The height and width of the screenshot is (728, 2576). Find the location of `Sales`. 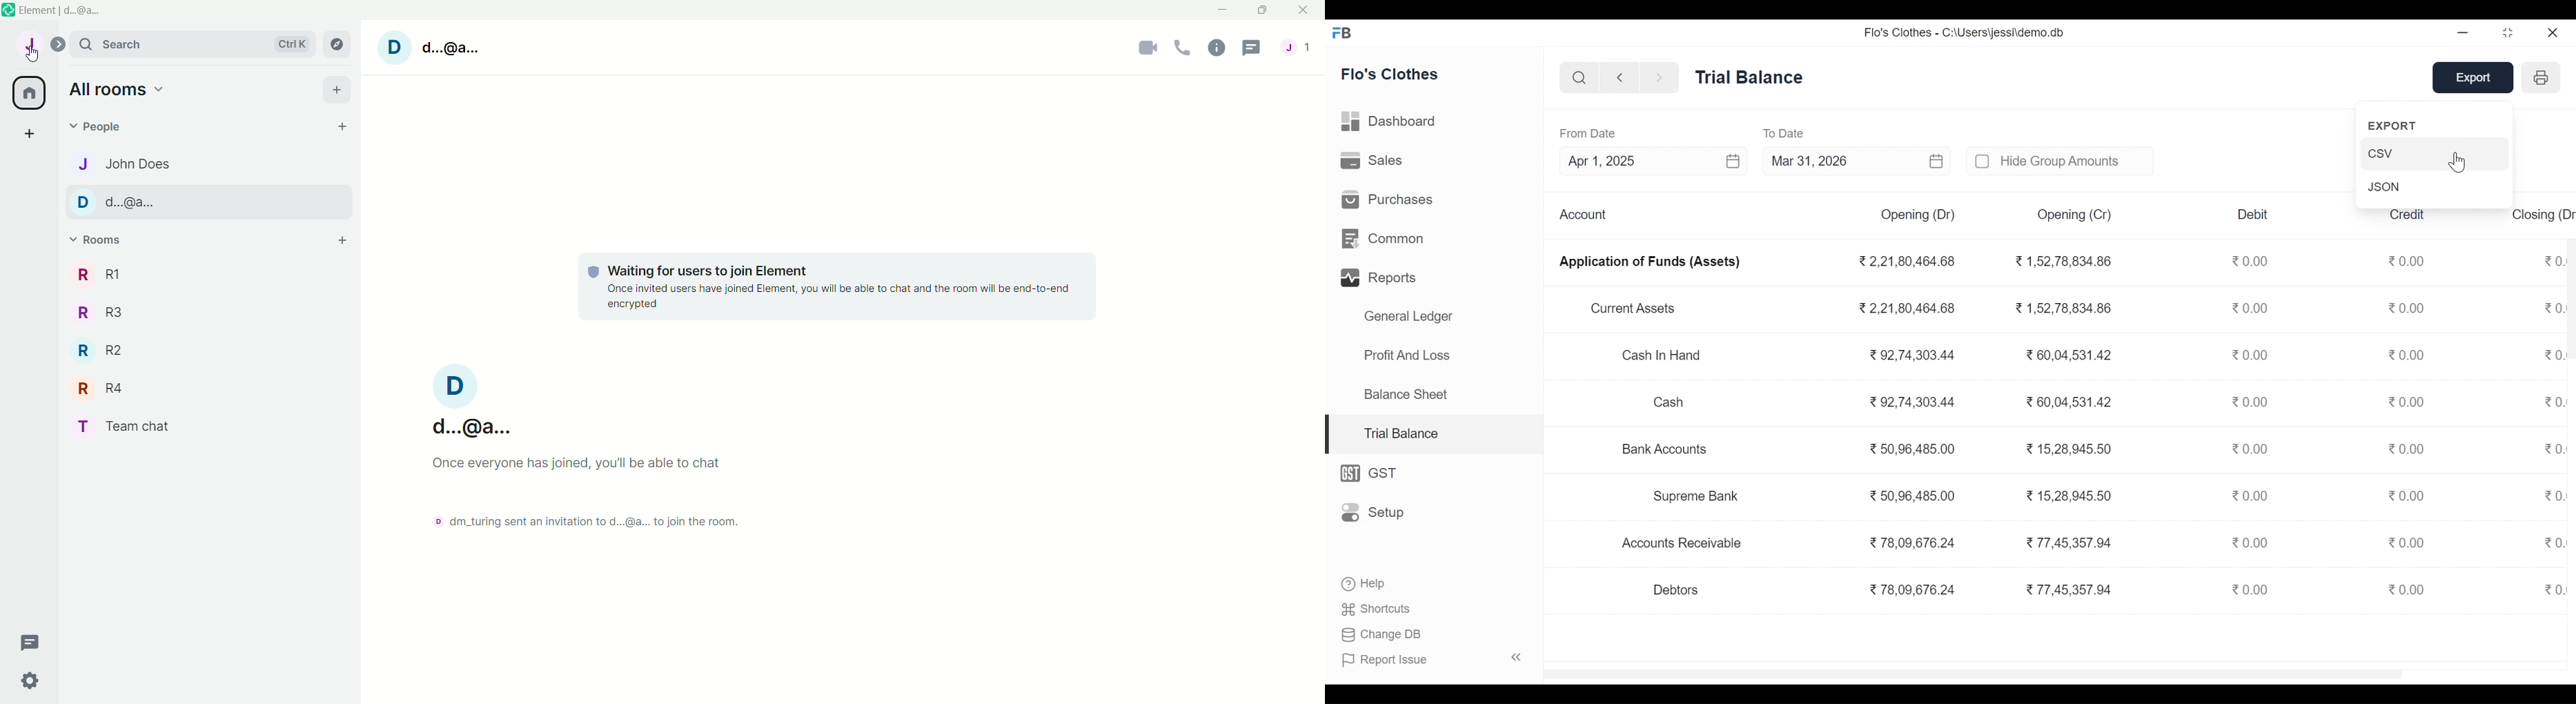

Sales is located at coordinates (1374, 160).